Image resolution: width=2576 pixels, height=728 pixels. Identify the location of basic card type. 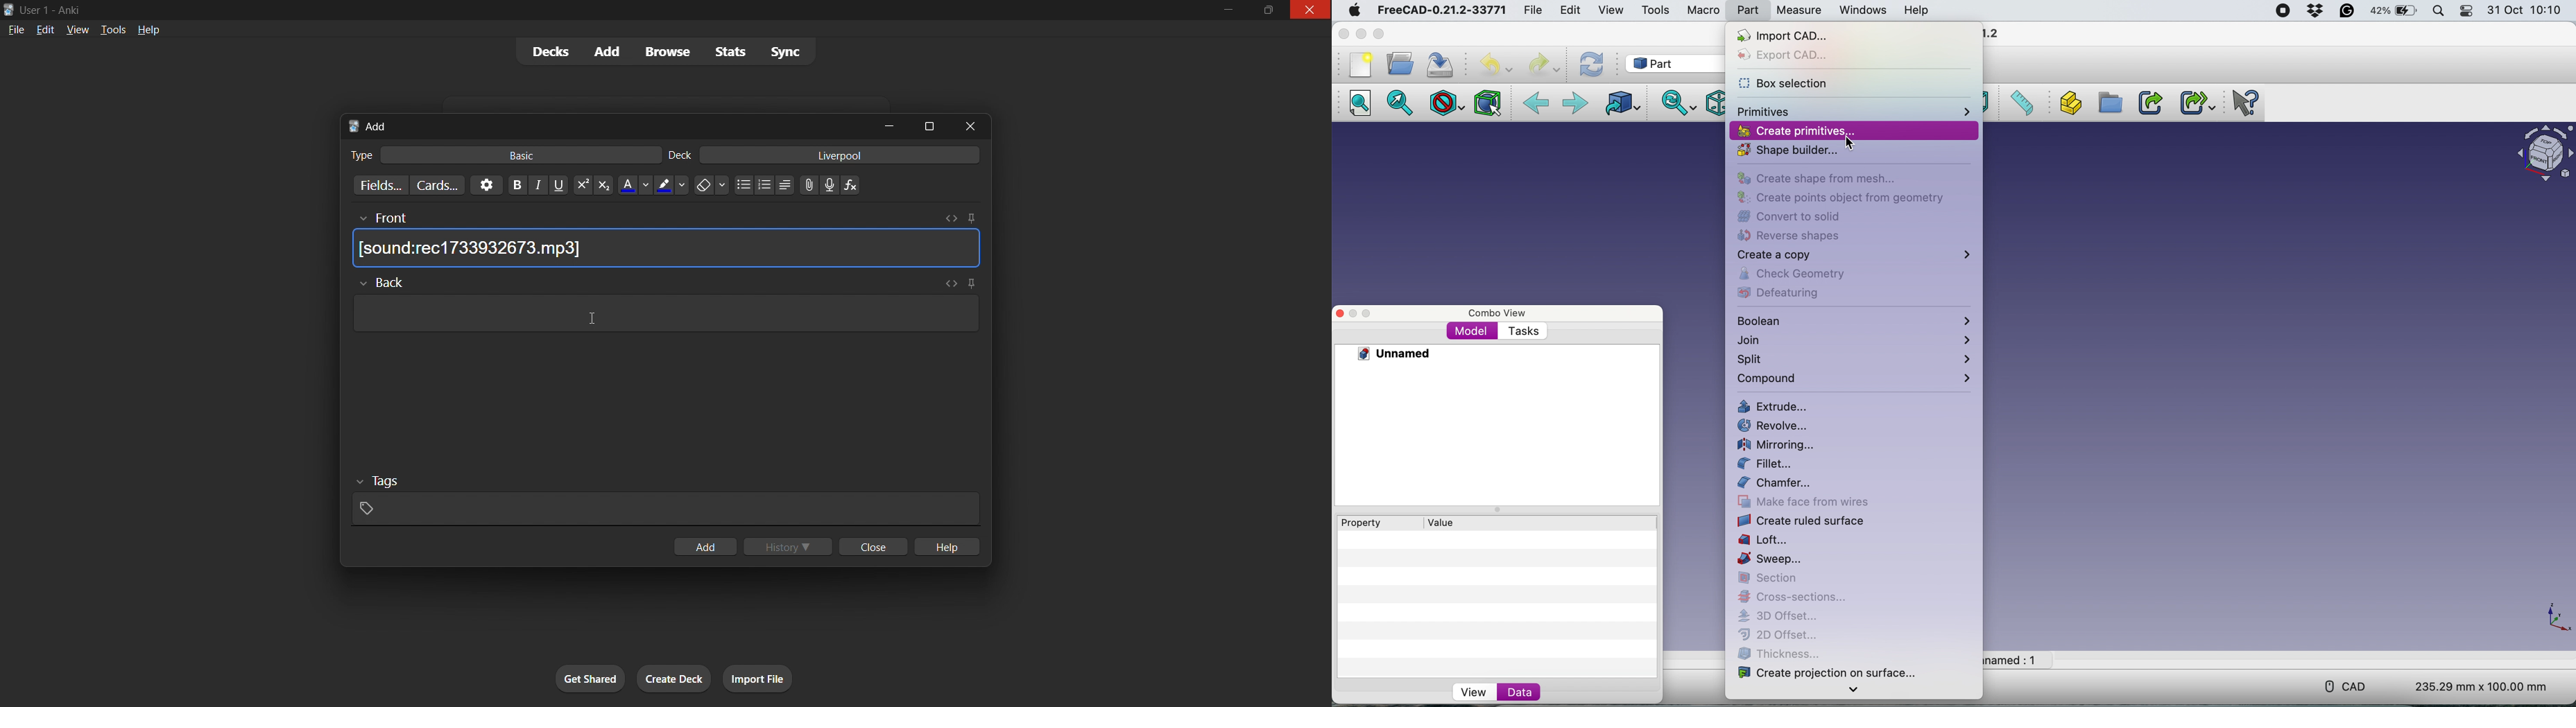
(528, 155).